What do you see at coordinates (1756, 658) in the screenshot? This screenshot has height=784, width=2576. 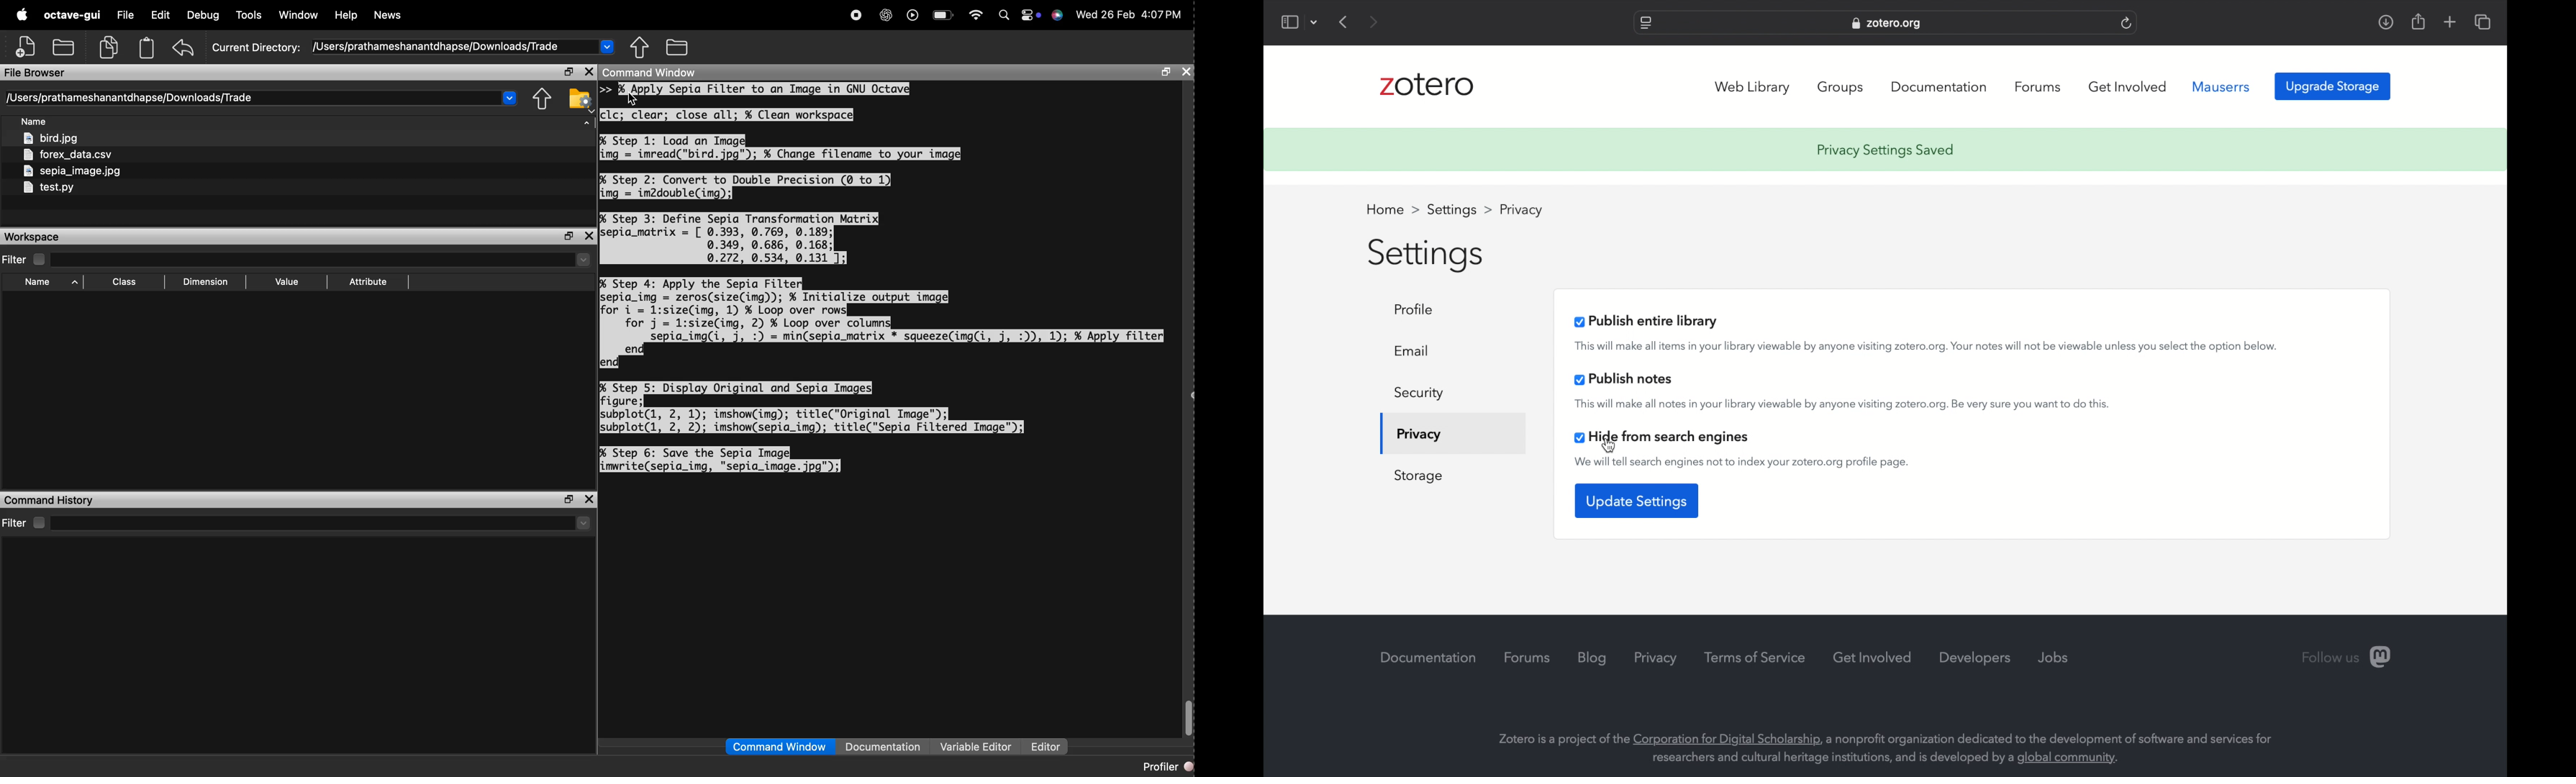 I see `terms of service` at bounding box center [1756, 658].